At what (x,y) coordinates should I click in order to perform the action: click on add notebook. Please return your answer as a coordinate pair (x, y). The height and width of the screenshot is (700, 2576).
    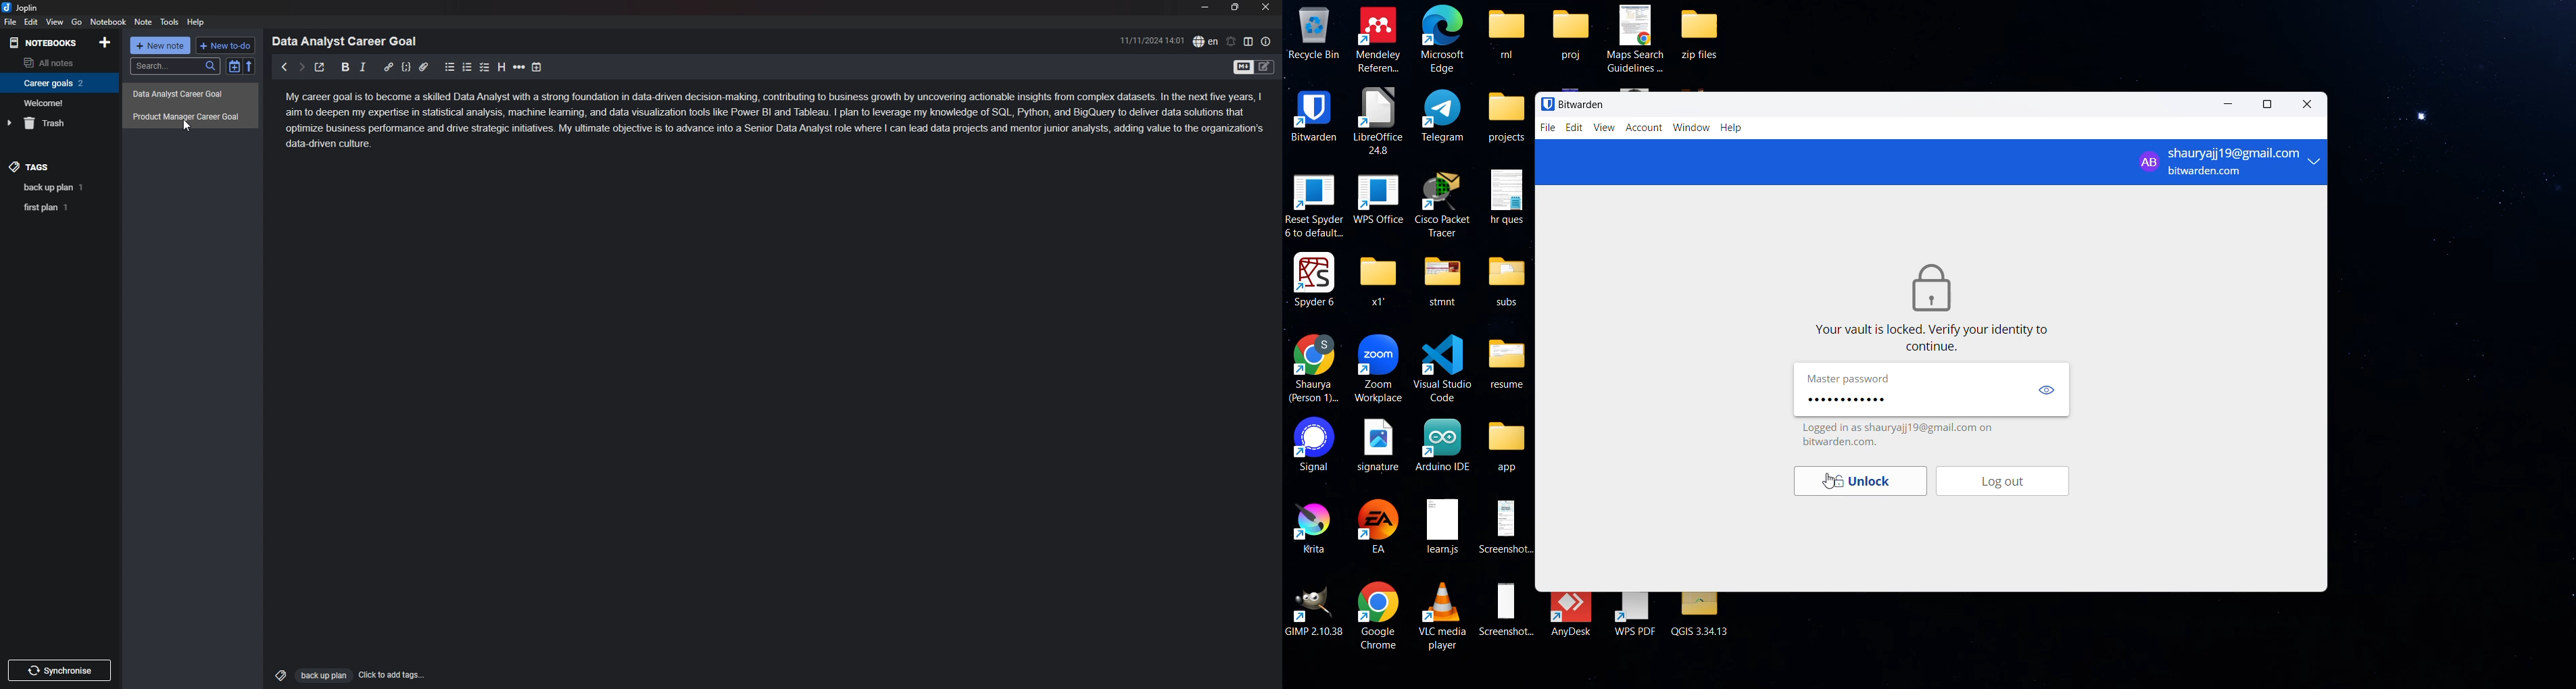
    Looking at the image, I should click on (106, 42).